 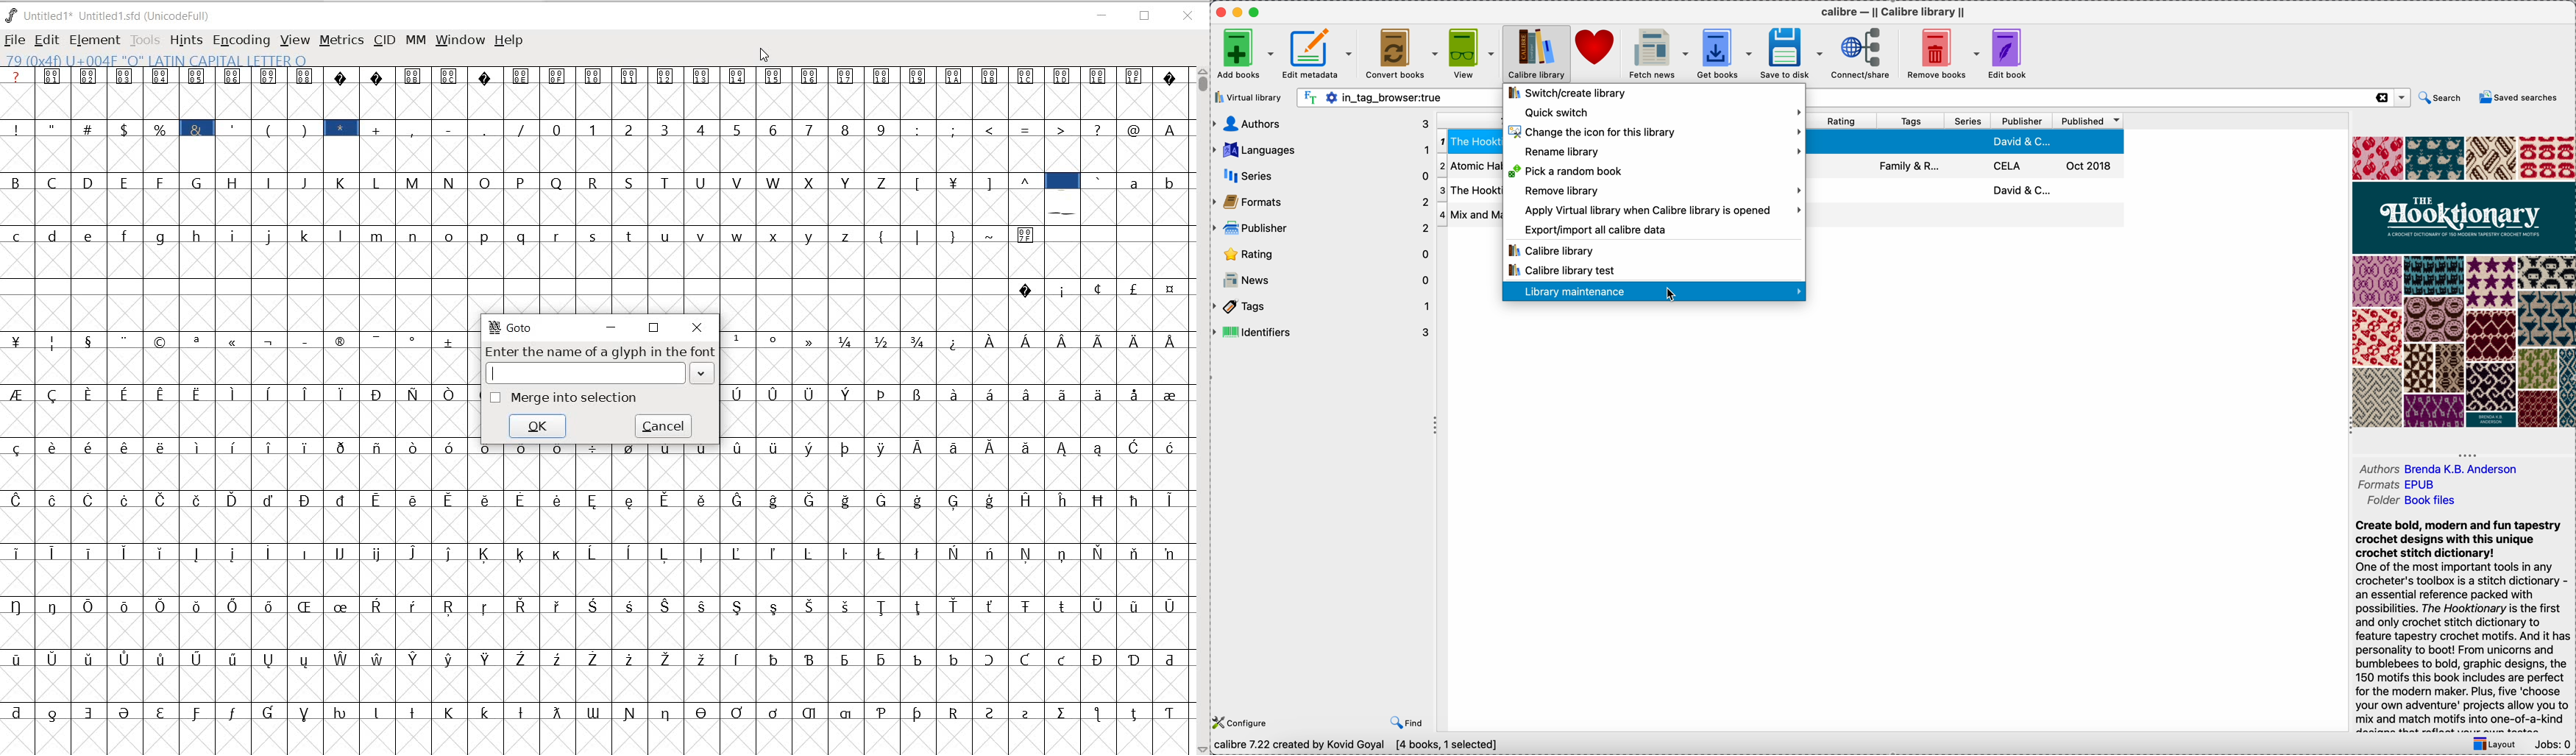 I want to click on series, so click(x=1966, y=122).